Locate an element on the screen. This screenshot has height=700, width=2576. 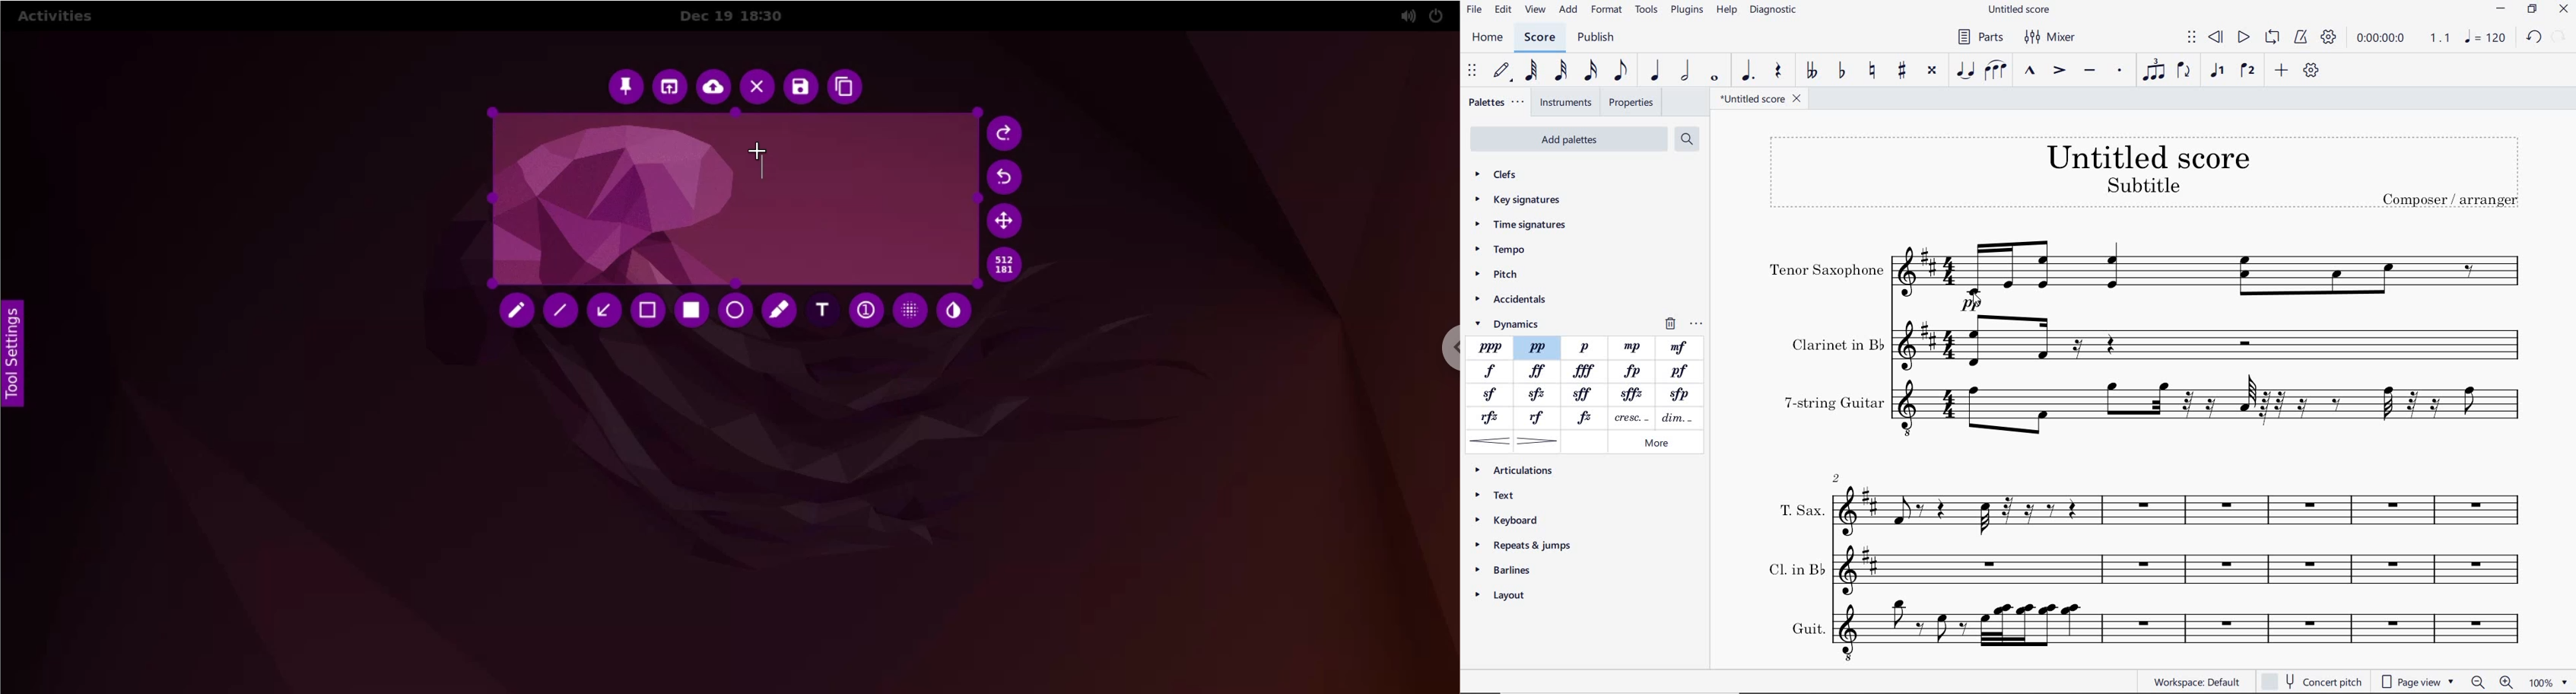
TOGGLE SHARP is located at coordinates (1901, 70).